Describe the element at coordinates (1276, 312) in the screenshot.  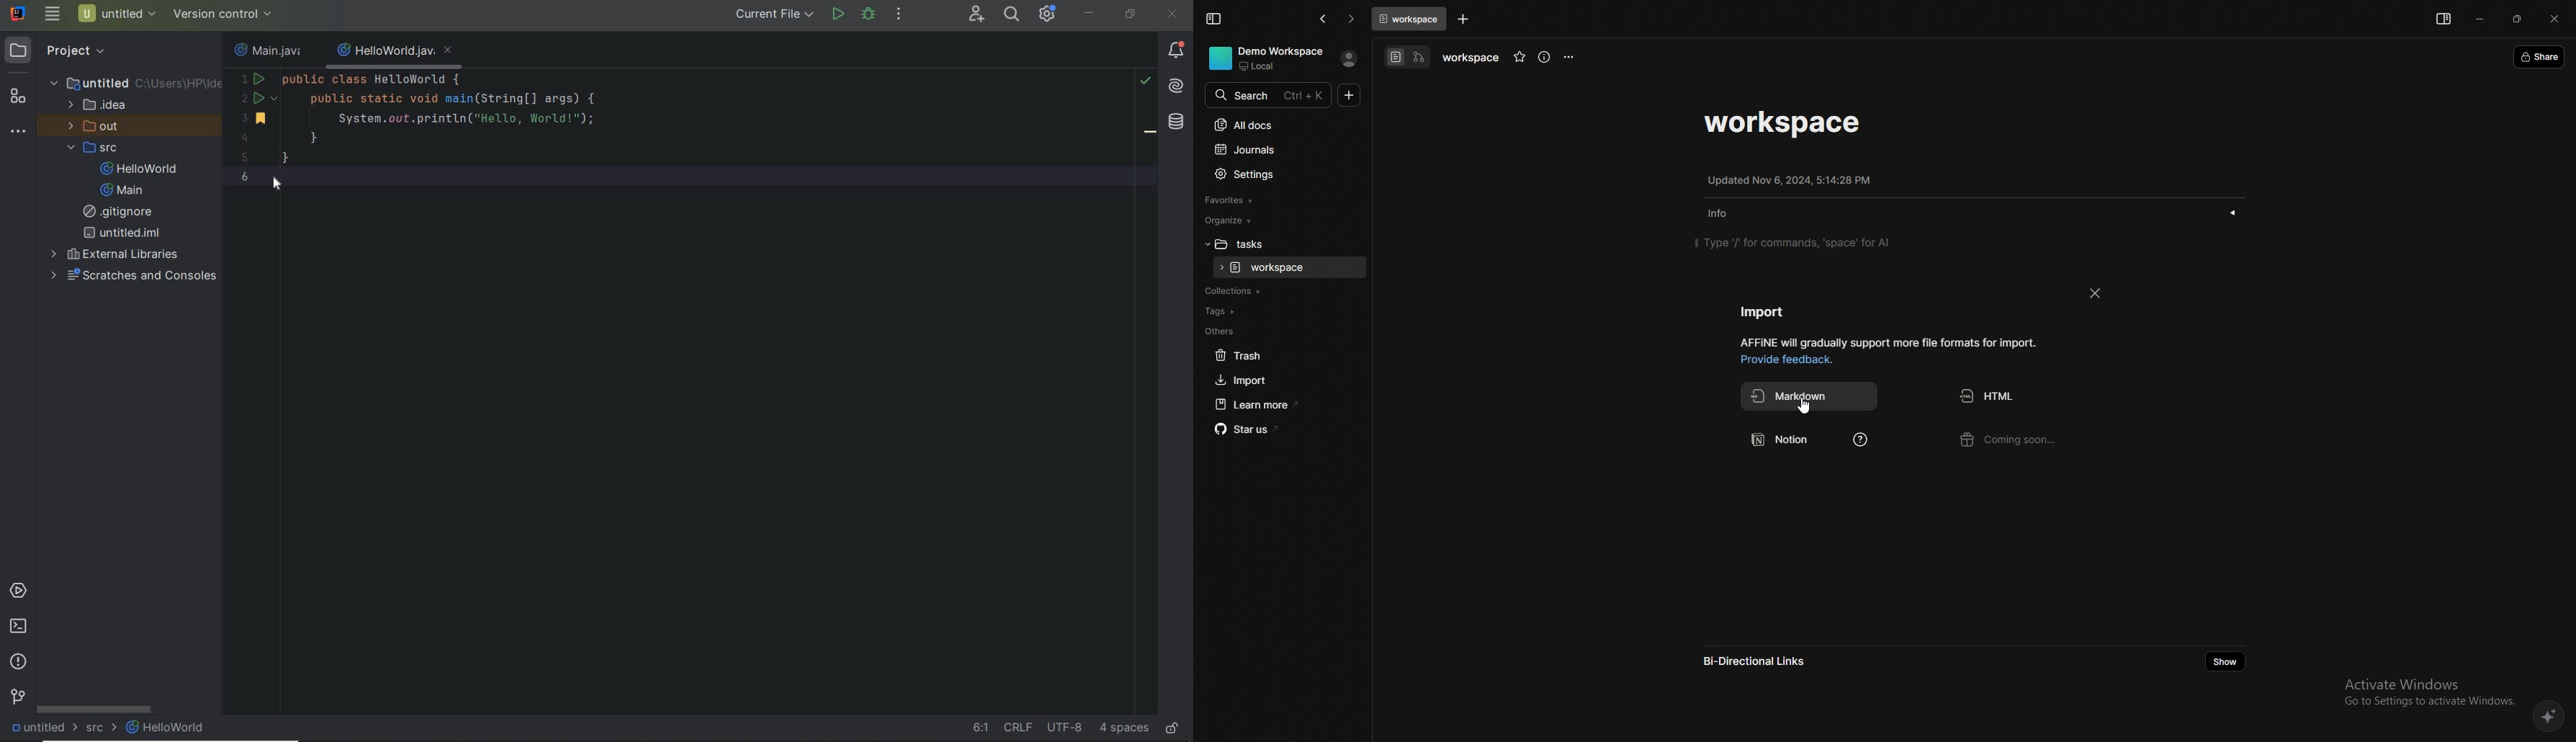
I see `tags` at that location.